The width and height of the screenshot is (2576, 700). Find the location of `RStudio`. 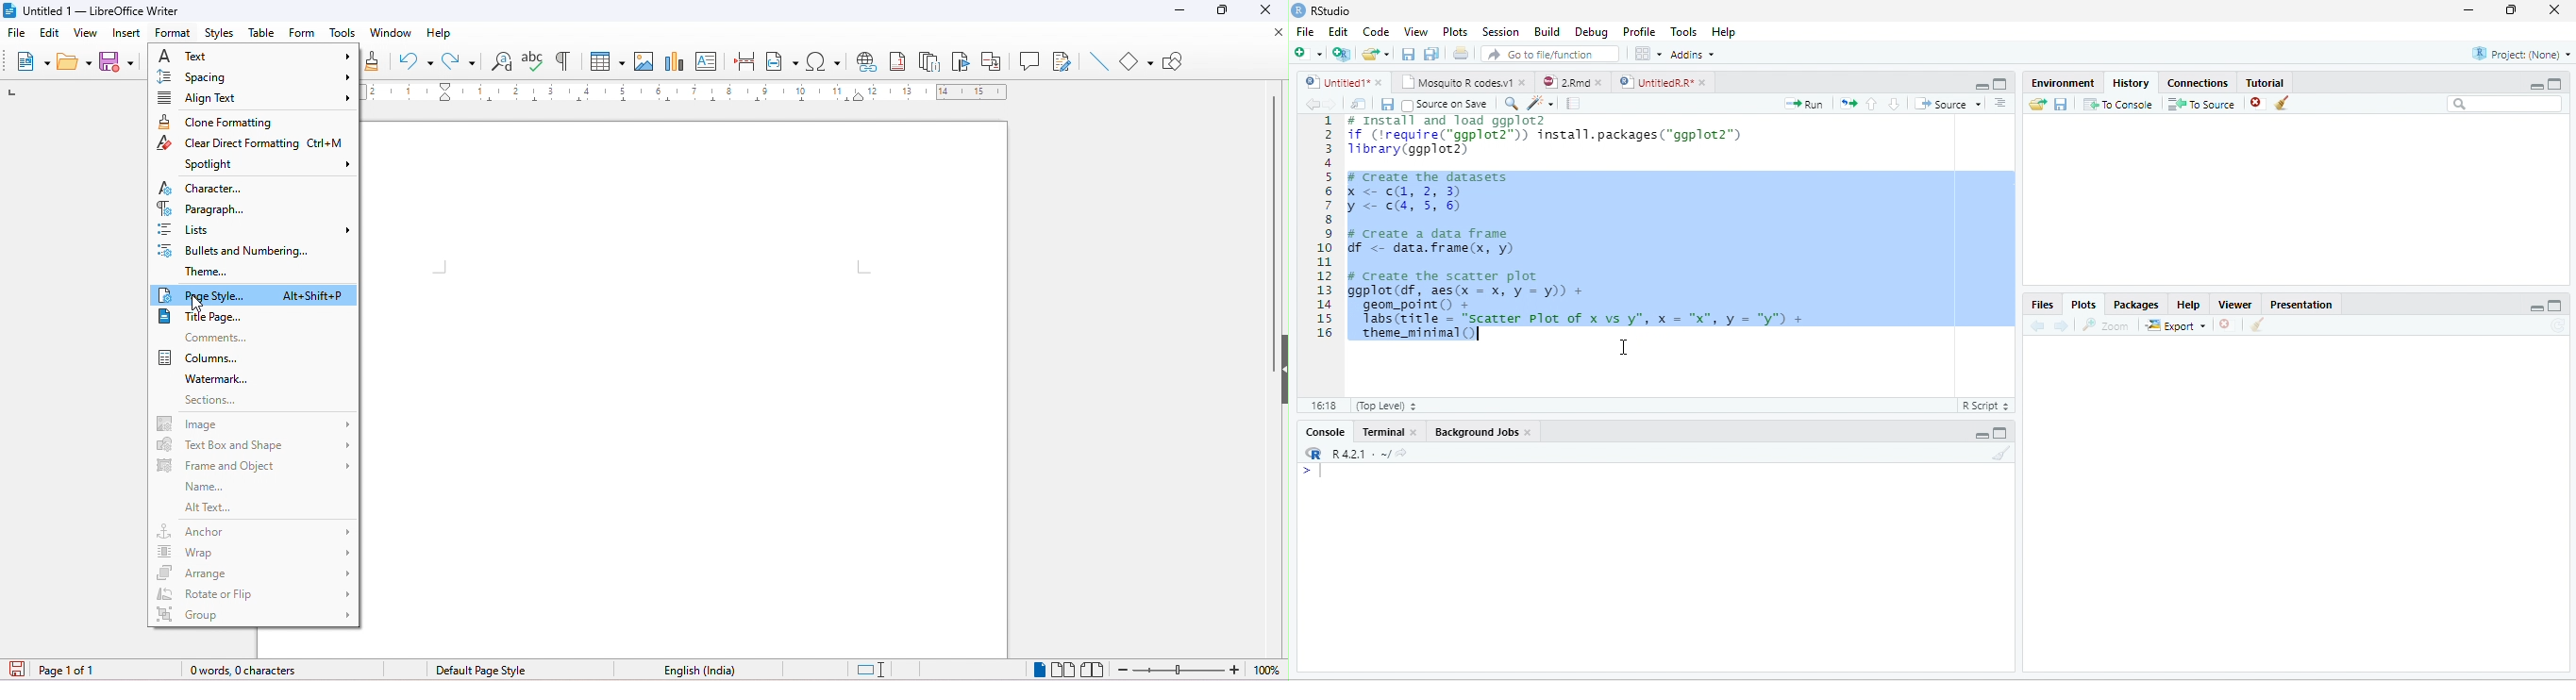

RStudio is located at coordinates (1321, 10).